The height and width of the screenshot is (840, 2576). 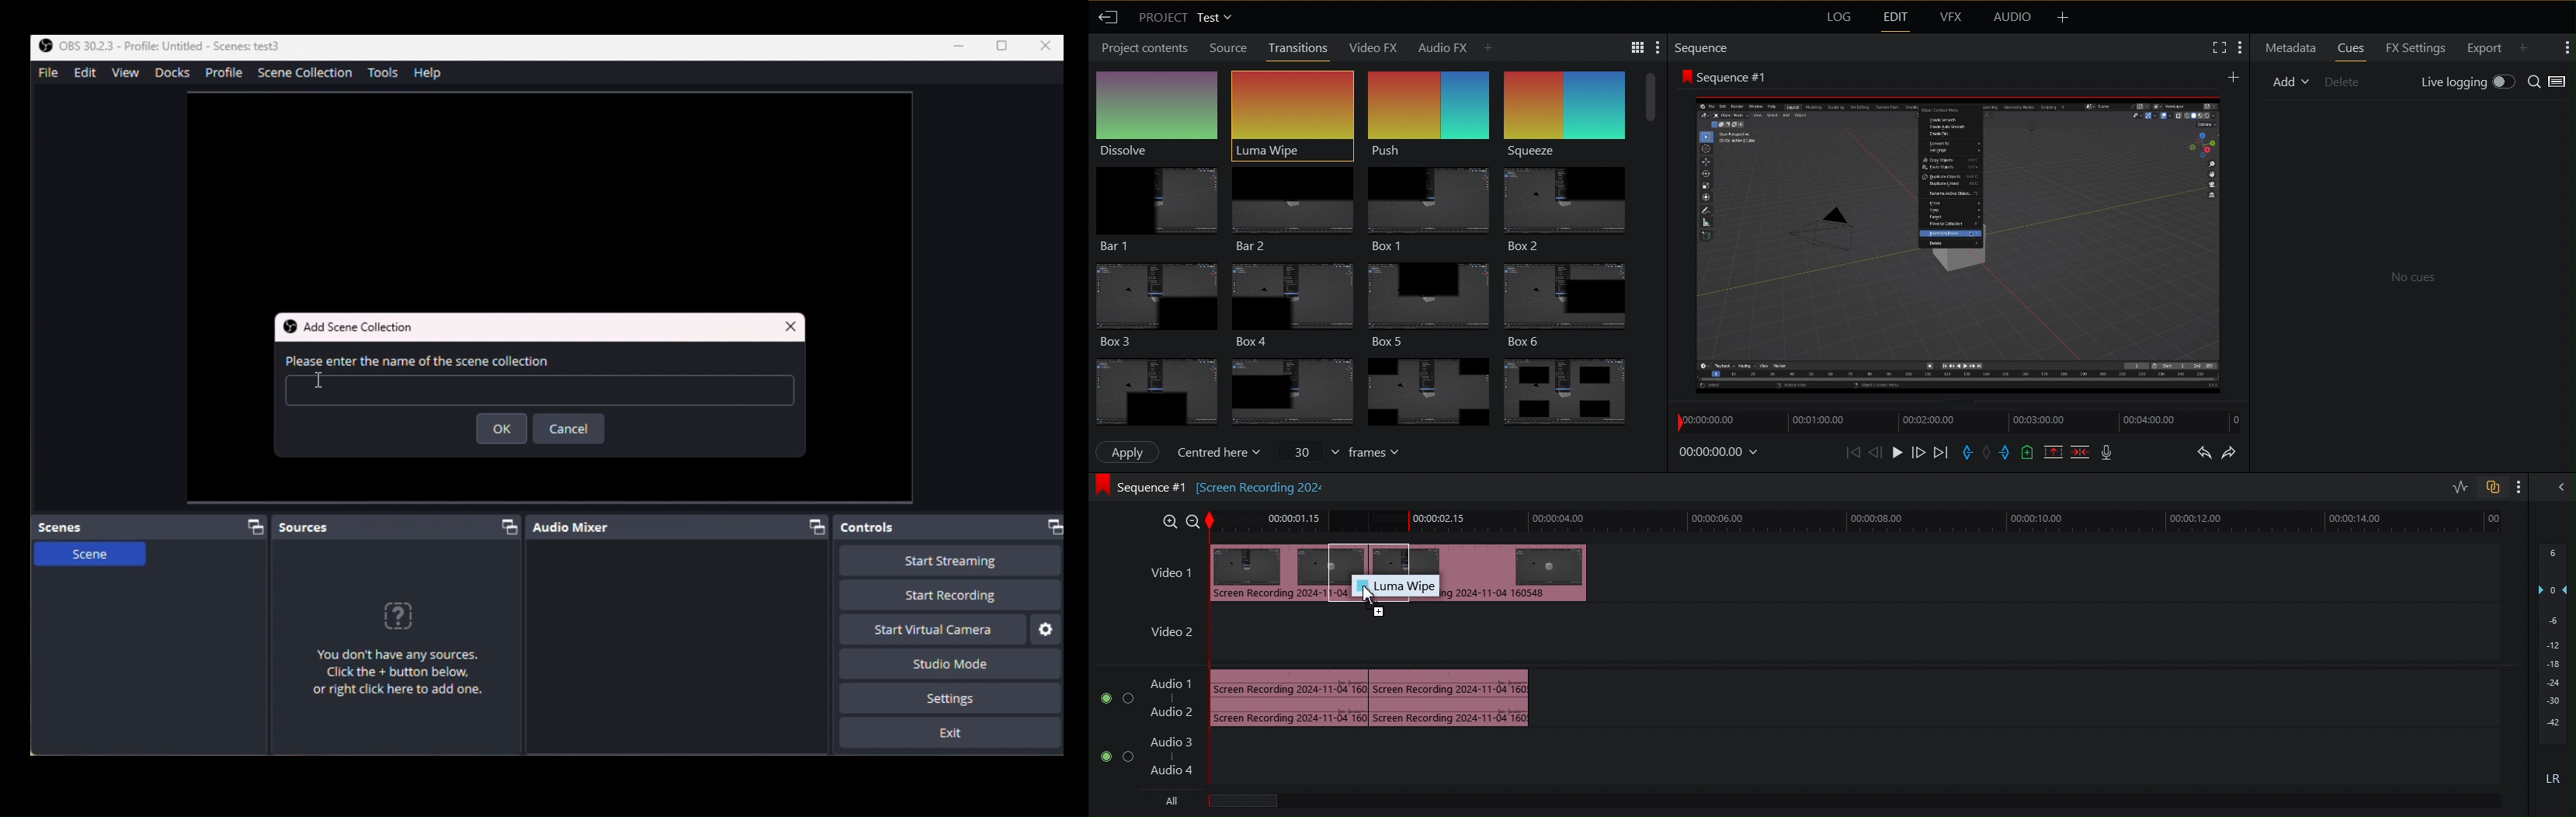 What do you see at coordinates (2234, 75) in the screenshot?
I see `Add` at bounding box center [2234, 75].